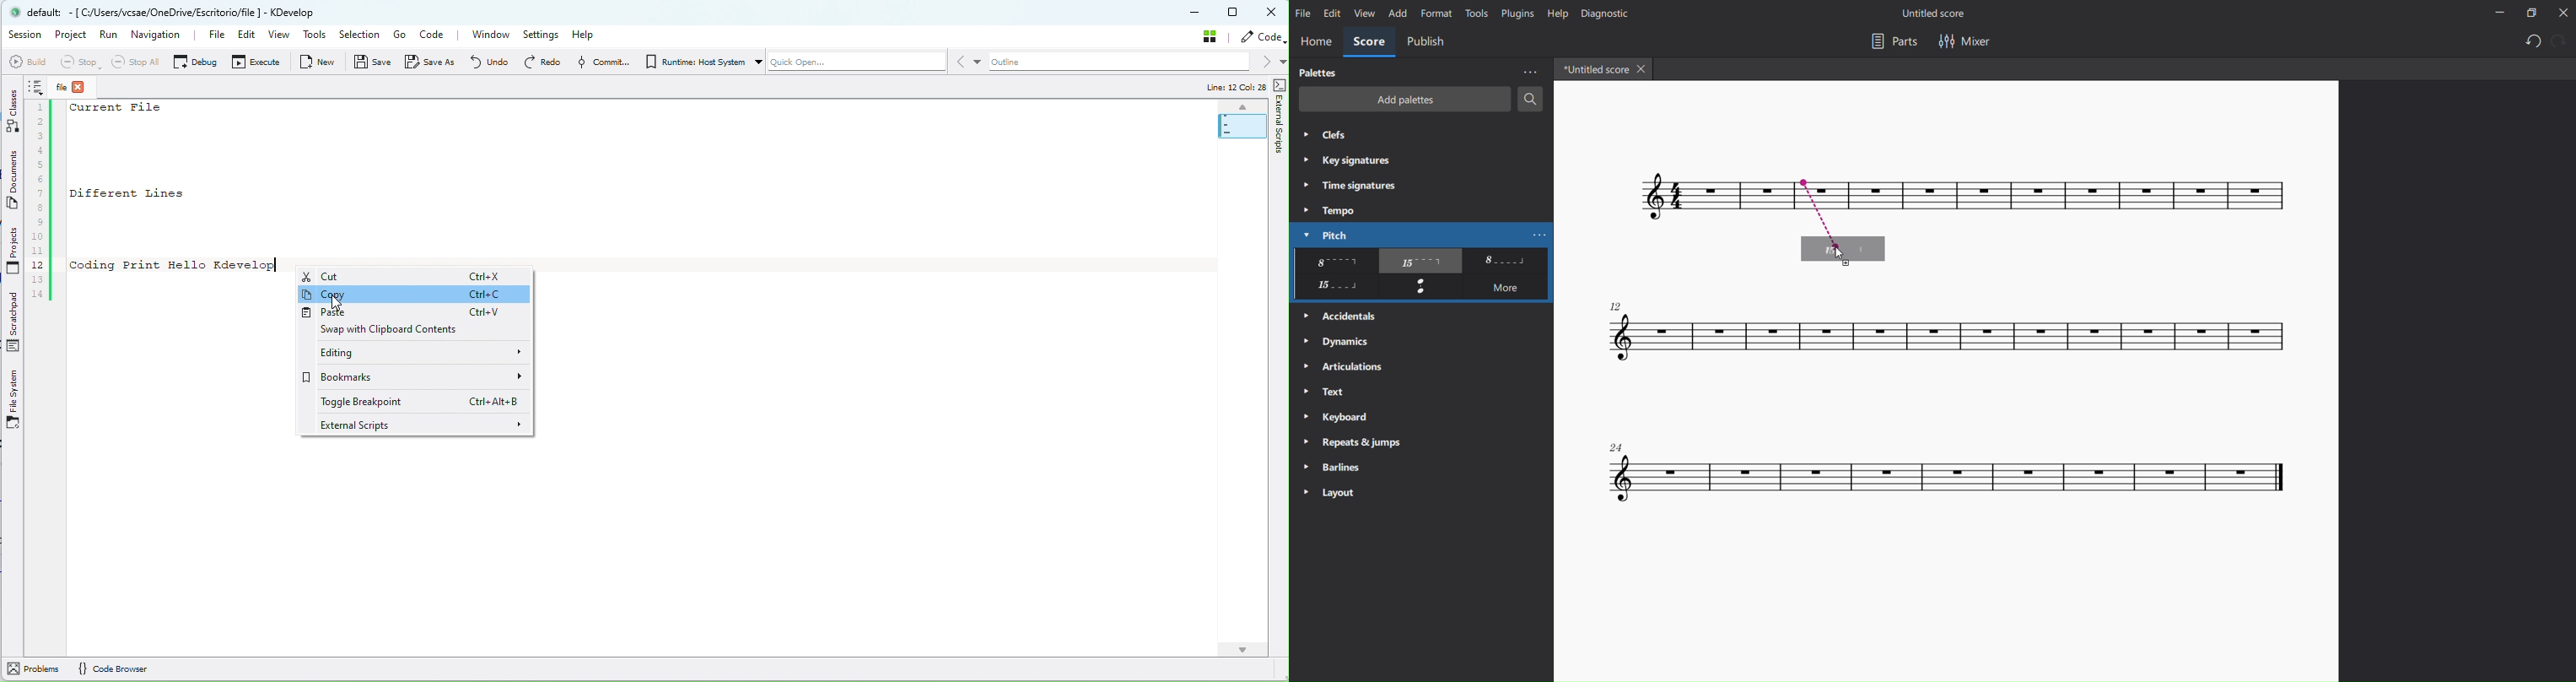 Image resolution: width=2576 pixels, height=700 pixels. I want to click on tempo, so click(1332, 210).